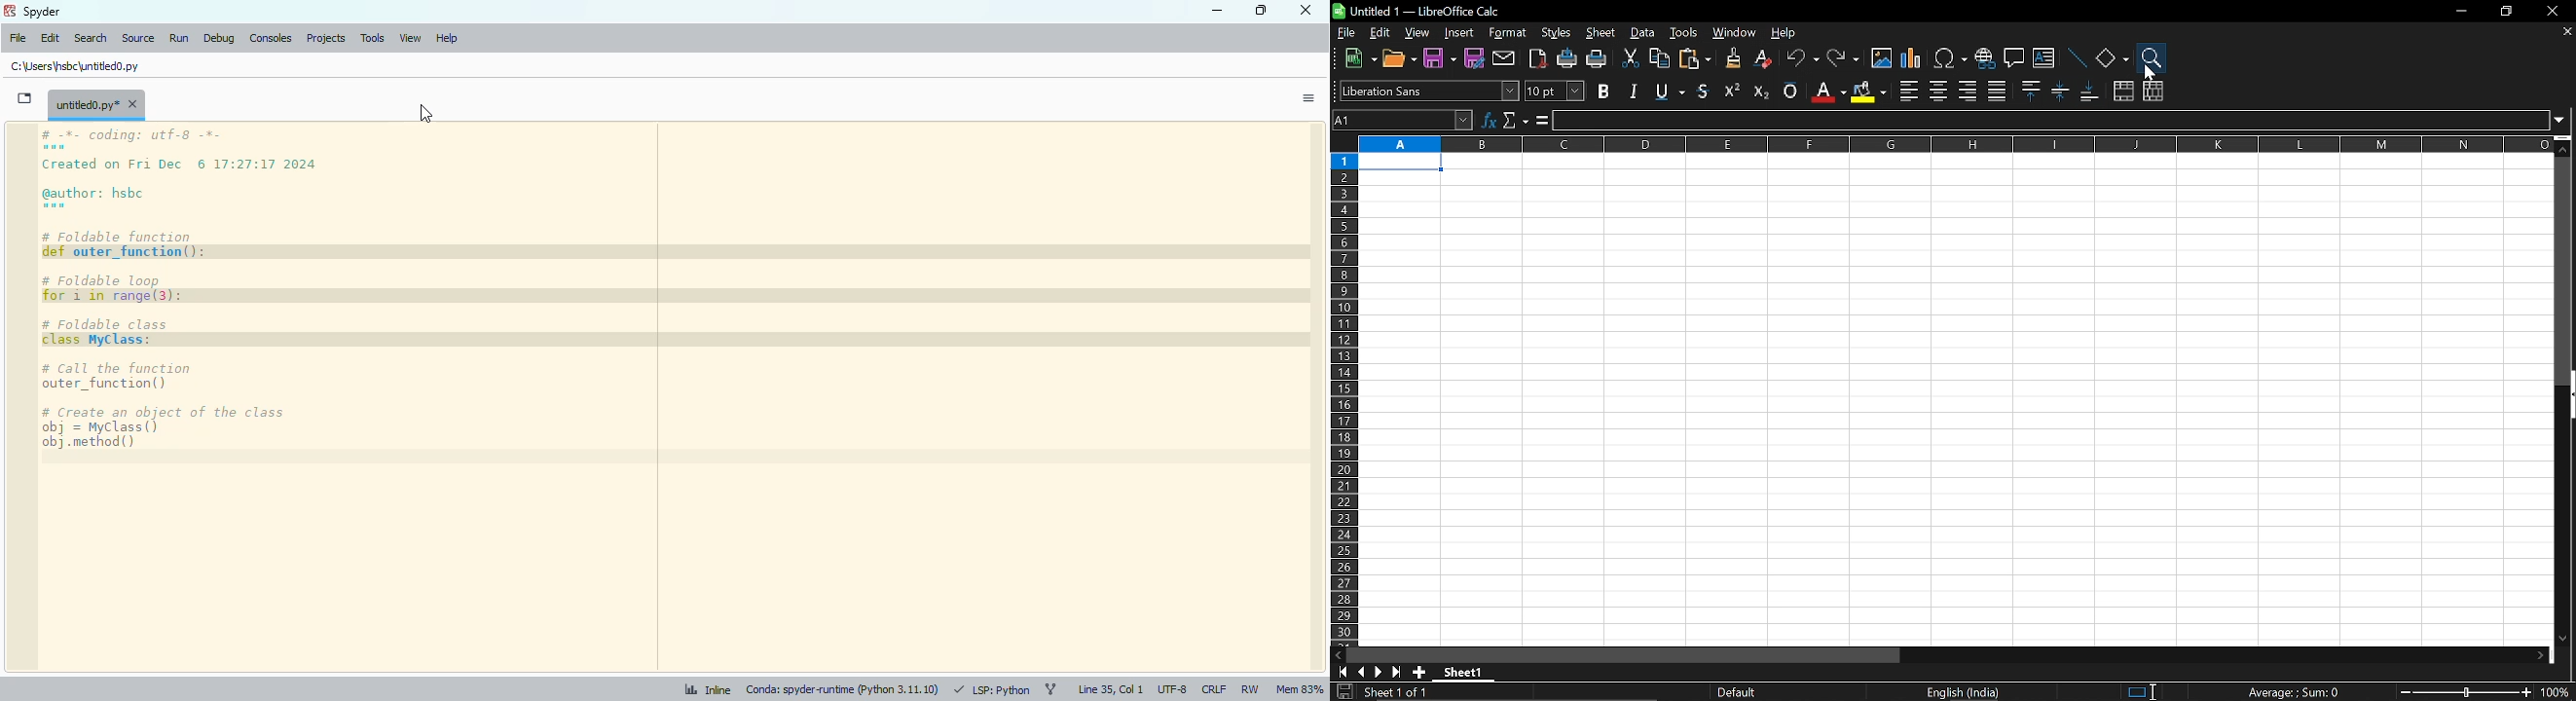  What do you see at coordinates (1314, 397) in the screenshot?
I see `scrollbar` at bounding box center [1314, 397].